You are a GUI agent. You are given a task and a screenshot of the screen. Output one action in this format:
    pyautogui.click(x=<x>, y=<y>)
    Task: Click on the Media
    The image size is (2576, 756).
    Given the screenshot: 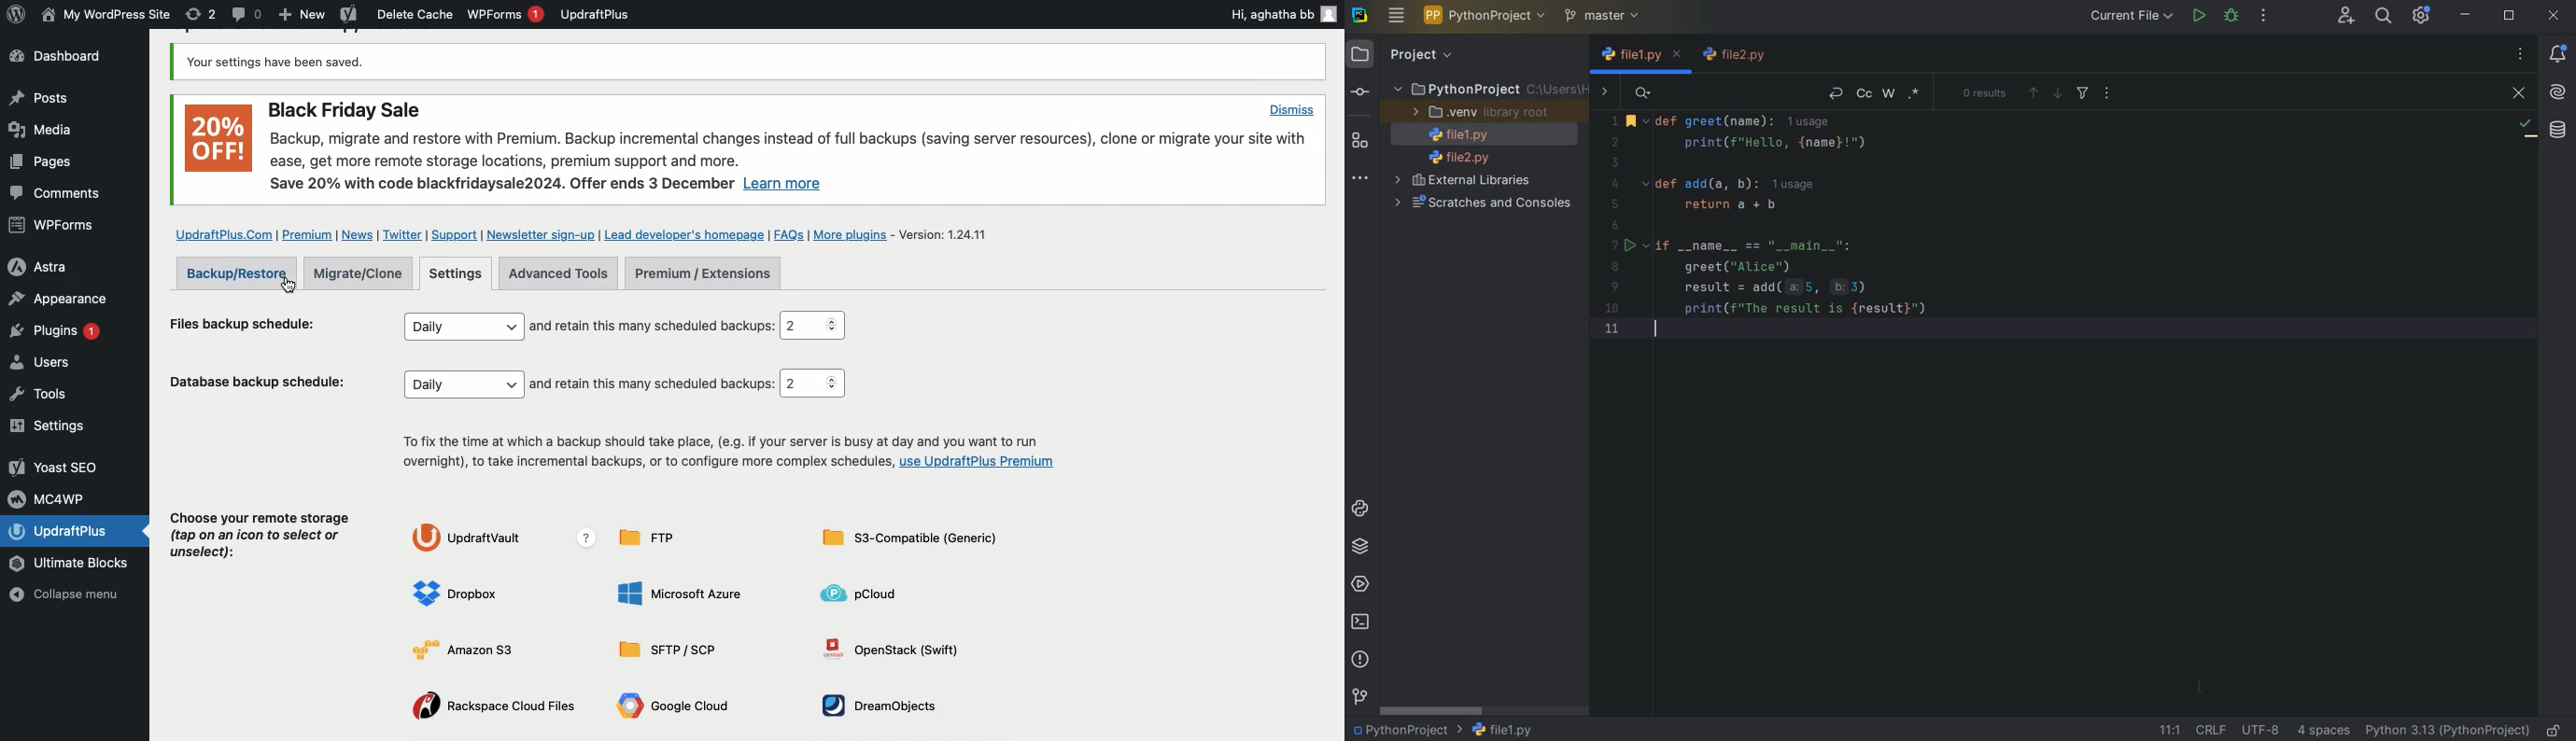 What is the action you would take?
    pyautogui.click(x=43, y=129)
    